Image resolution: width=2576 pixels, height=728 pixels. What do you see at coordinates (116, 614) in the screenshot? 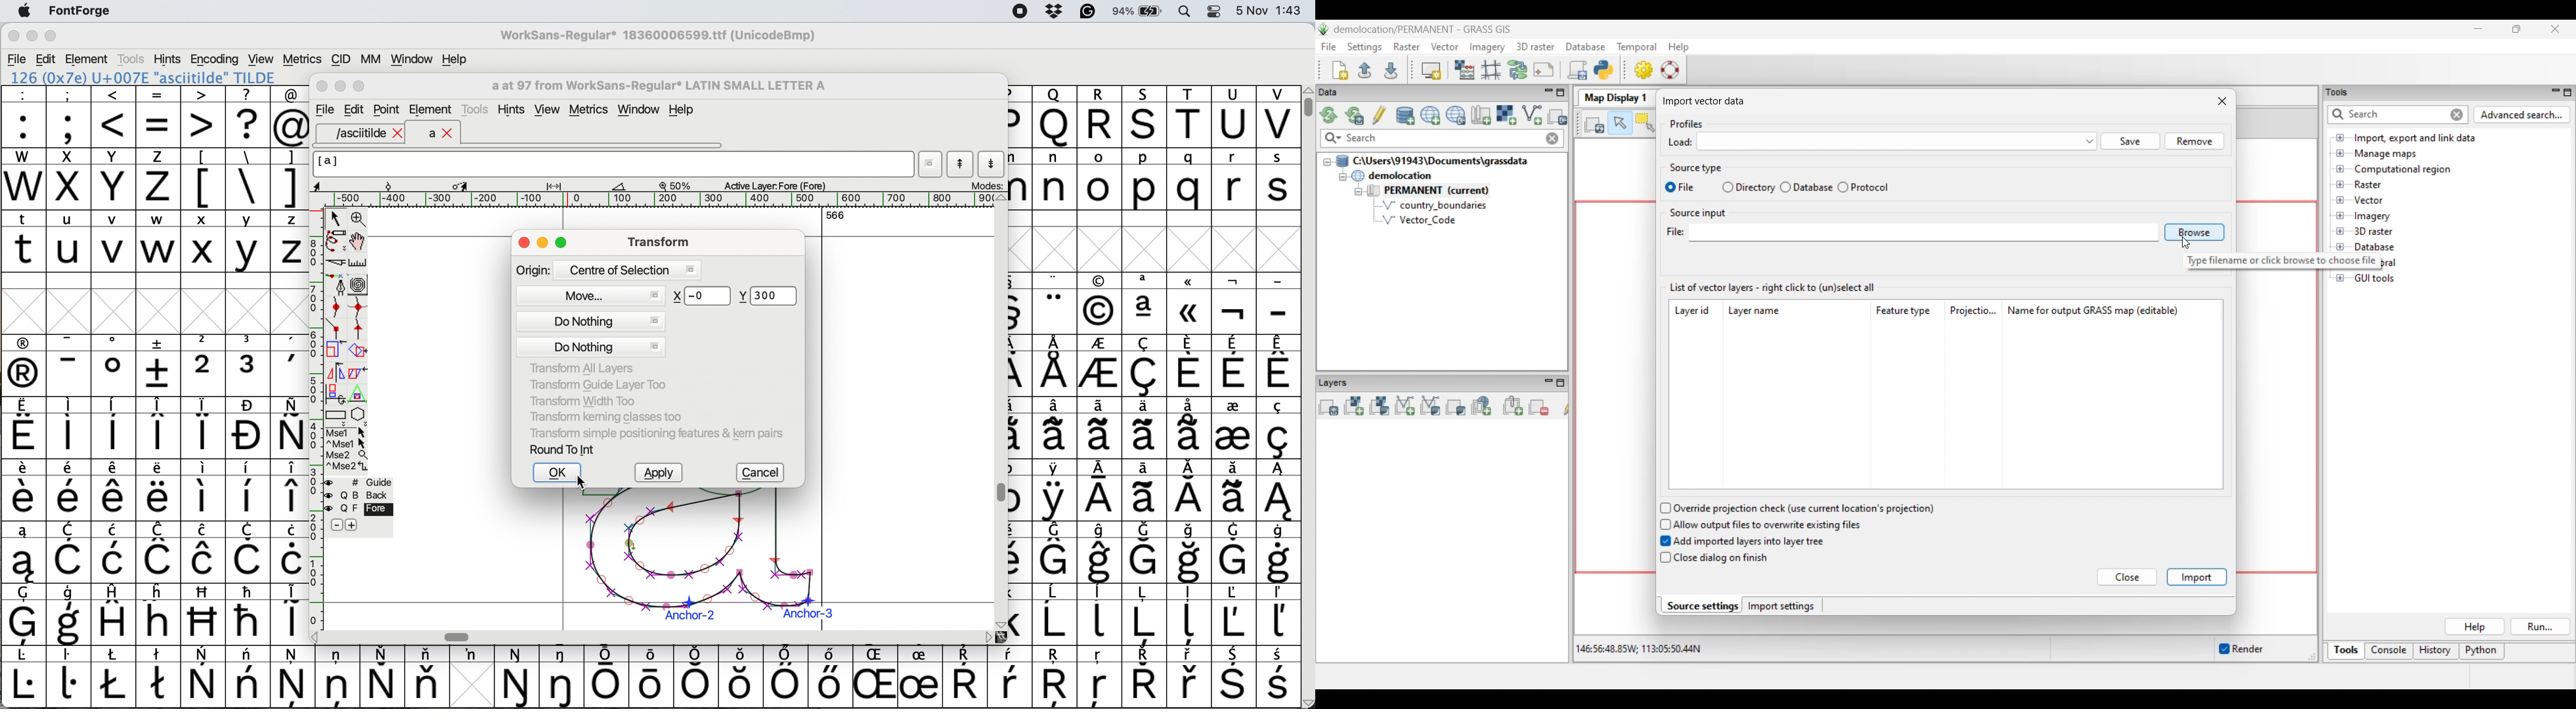
I see `symbol` at bounding box center [116, 614].